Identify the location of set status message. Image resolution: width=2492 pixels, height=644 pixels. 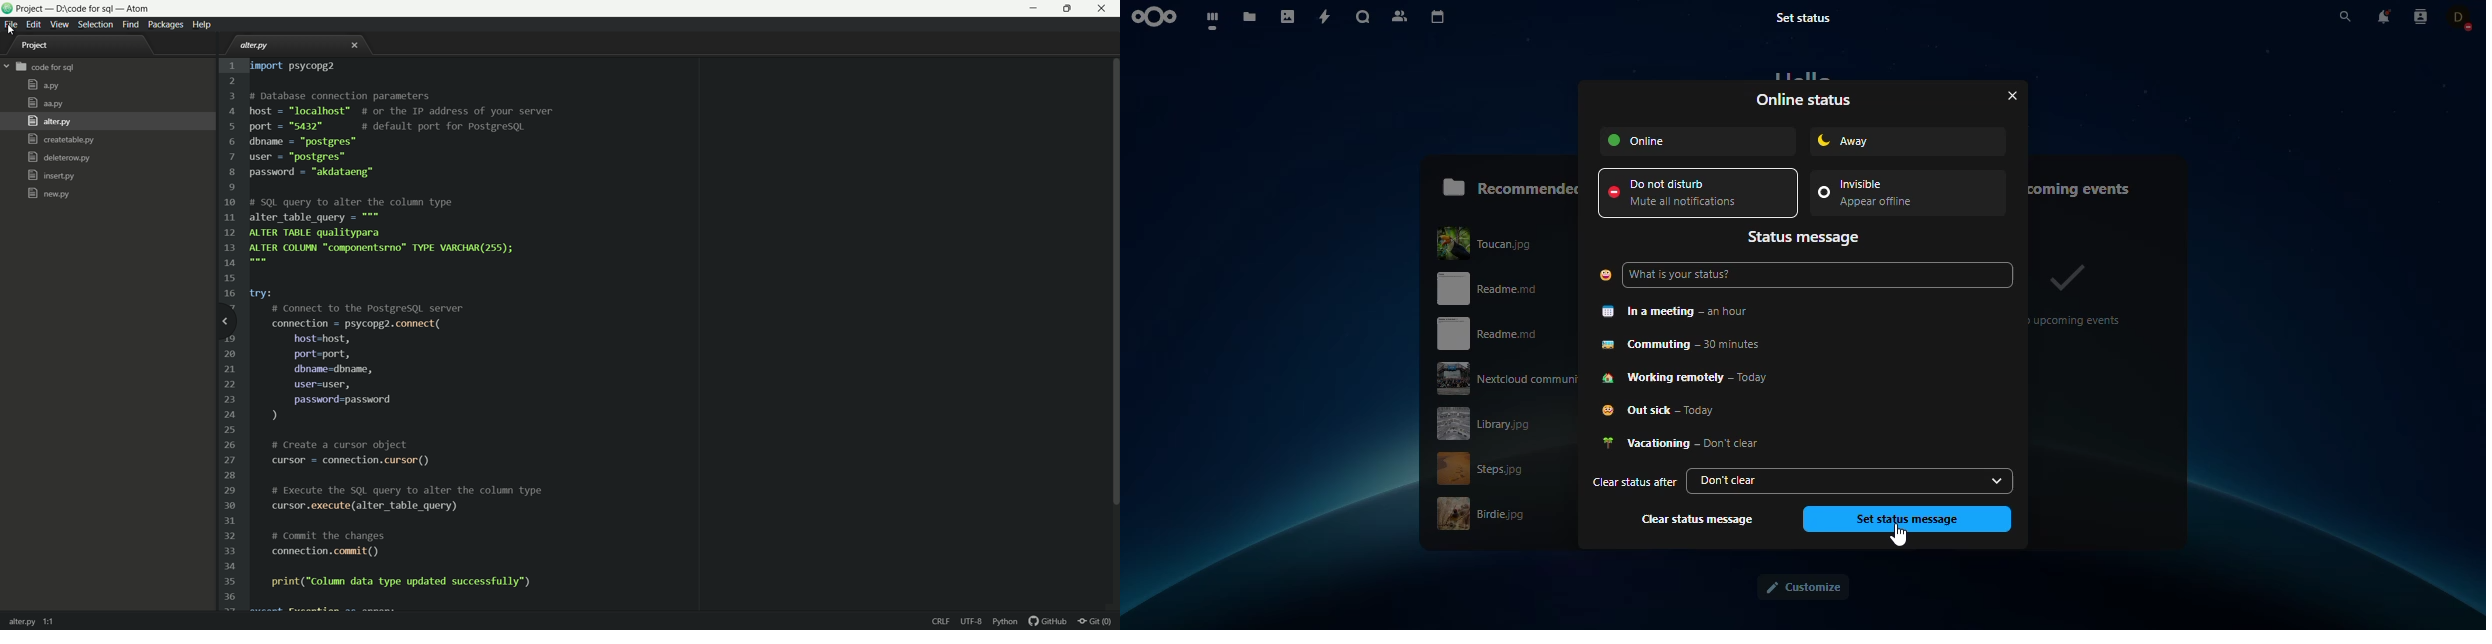
(1906, 518).